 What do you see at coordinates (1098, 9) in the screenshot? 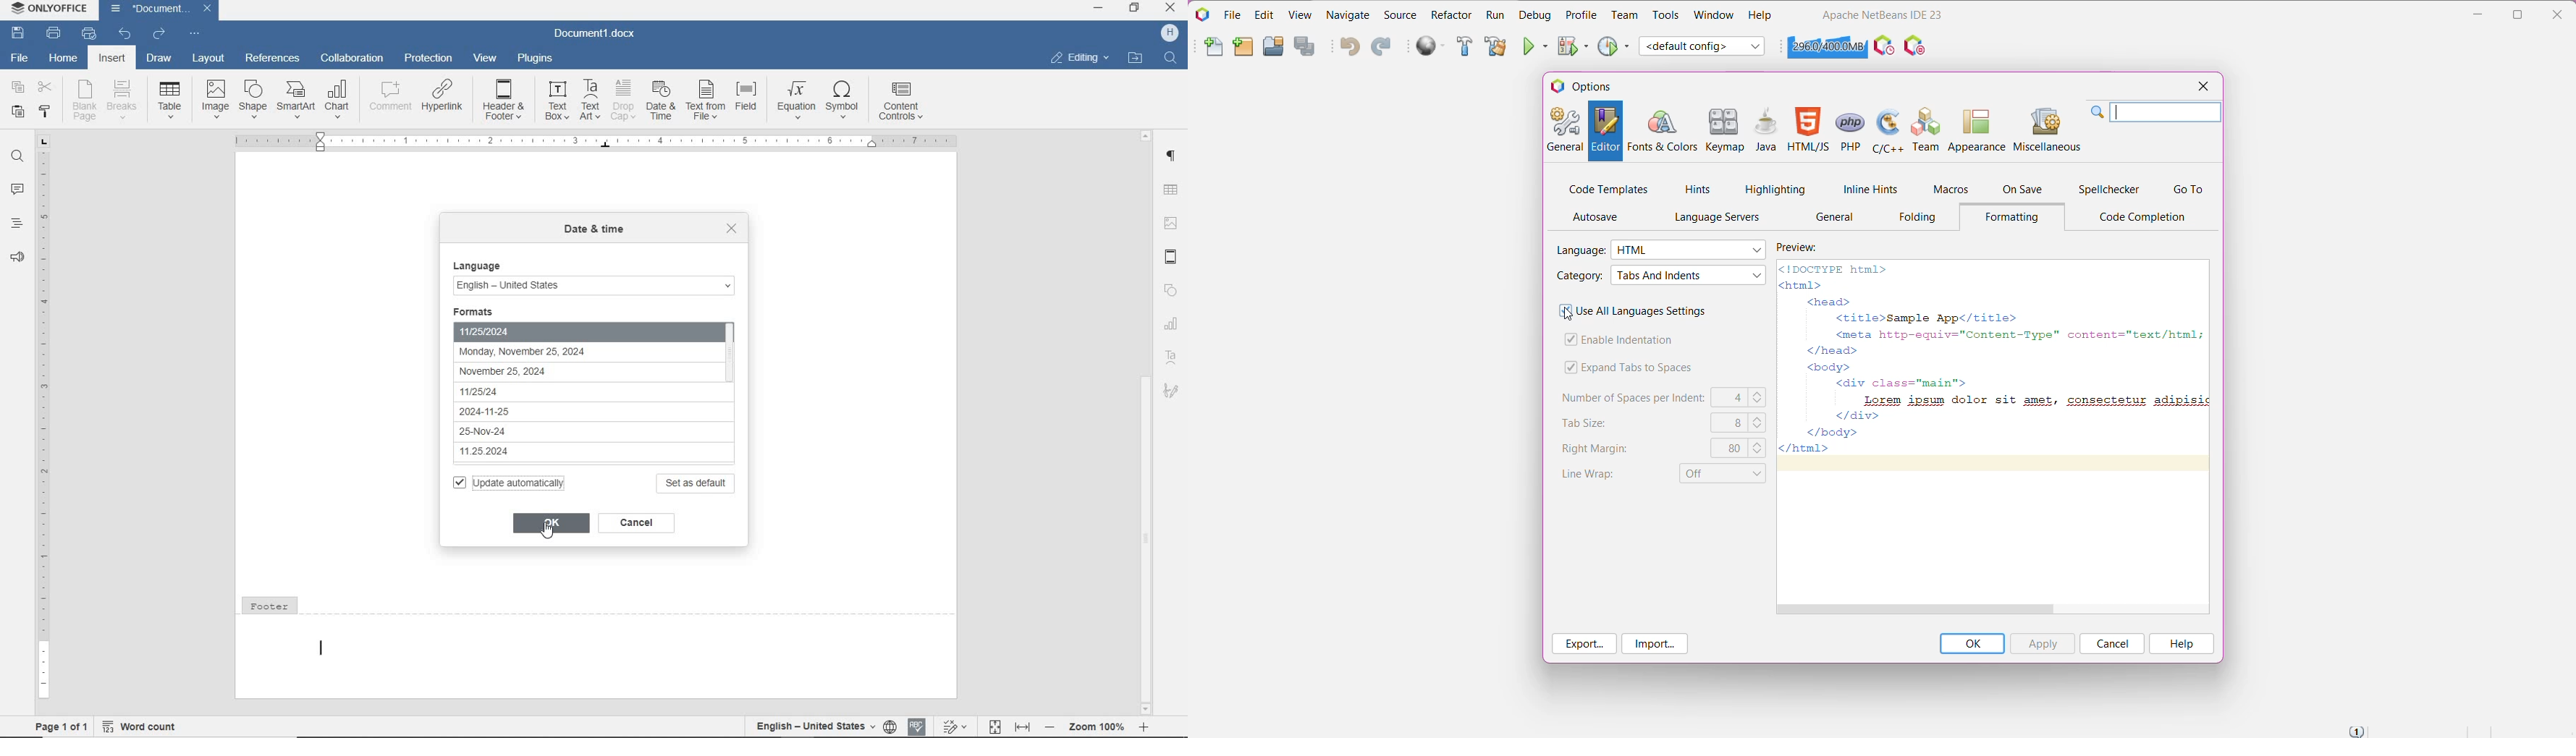
I see `minimize` at bounding box center [1098, 9].